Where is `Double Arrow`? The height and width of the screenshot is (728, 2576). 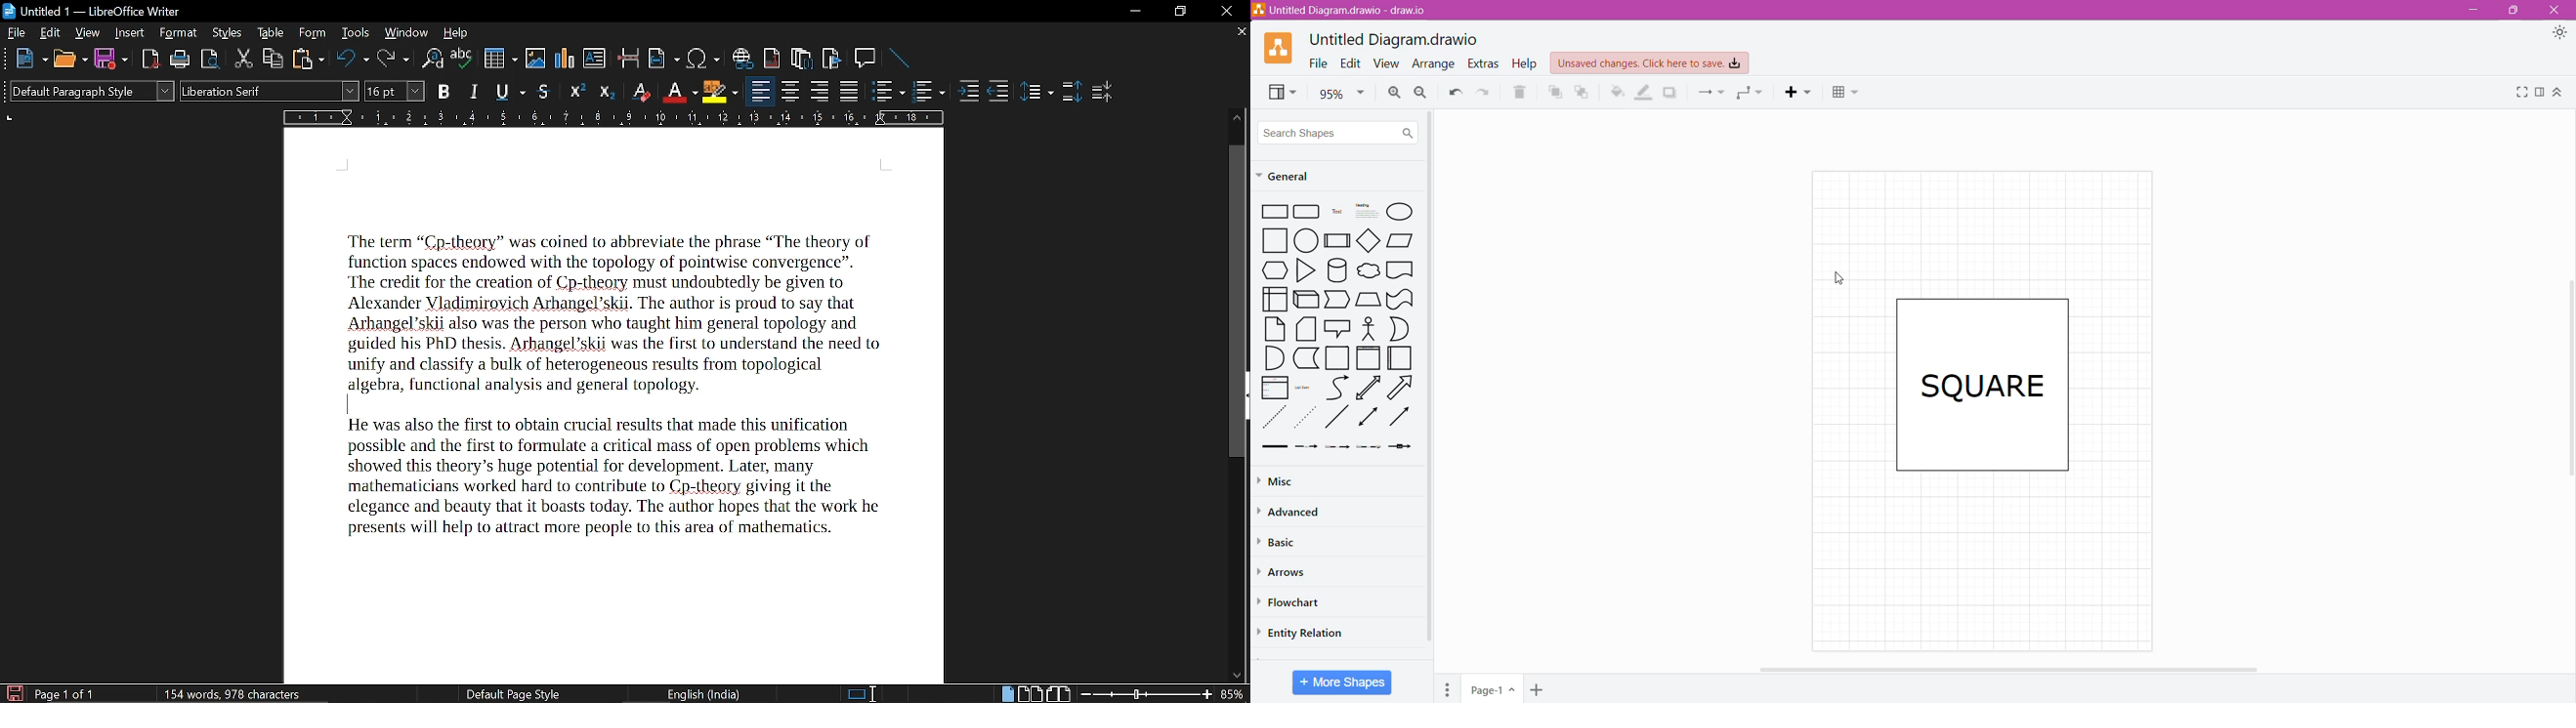 Double Arrow is located at coordinates (1366, 418).